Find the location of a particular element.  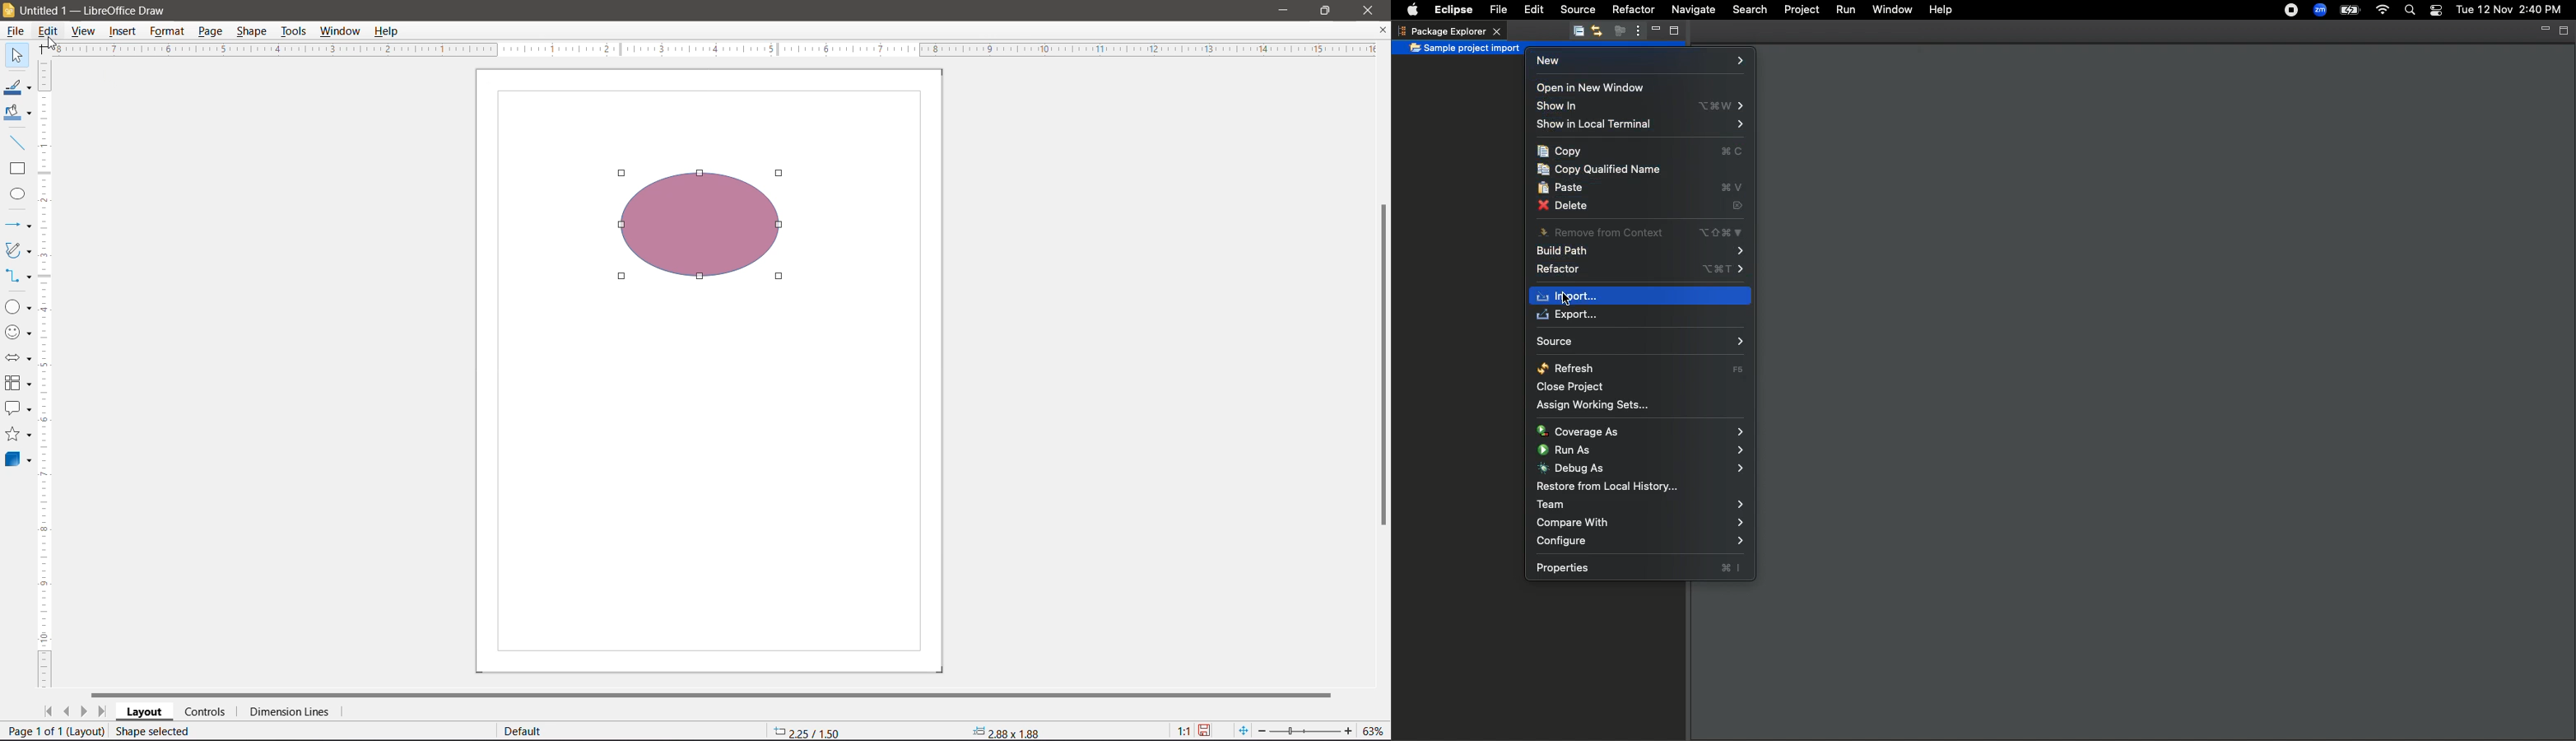

Page is located at coordinates (209, 33).